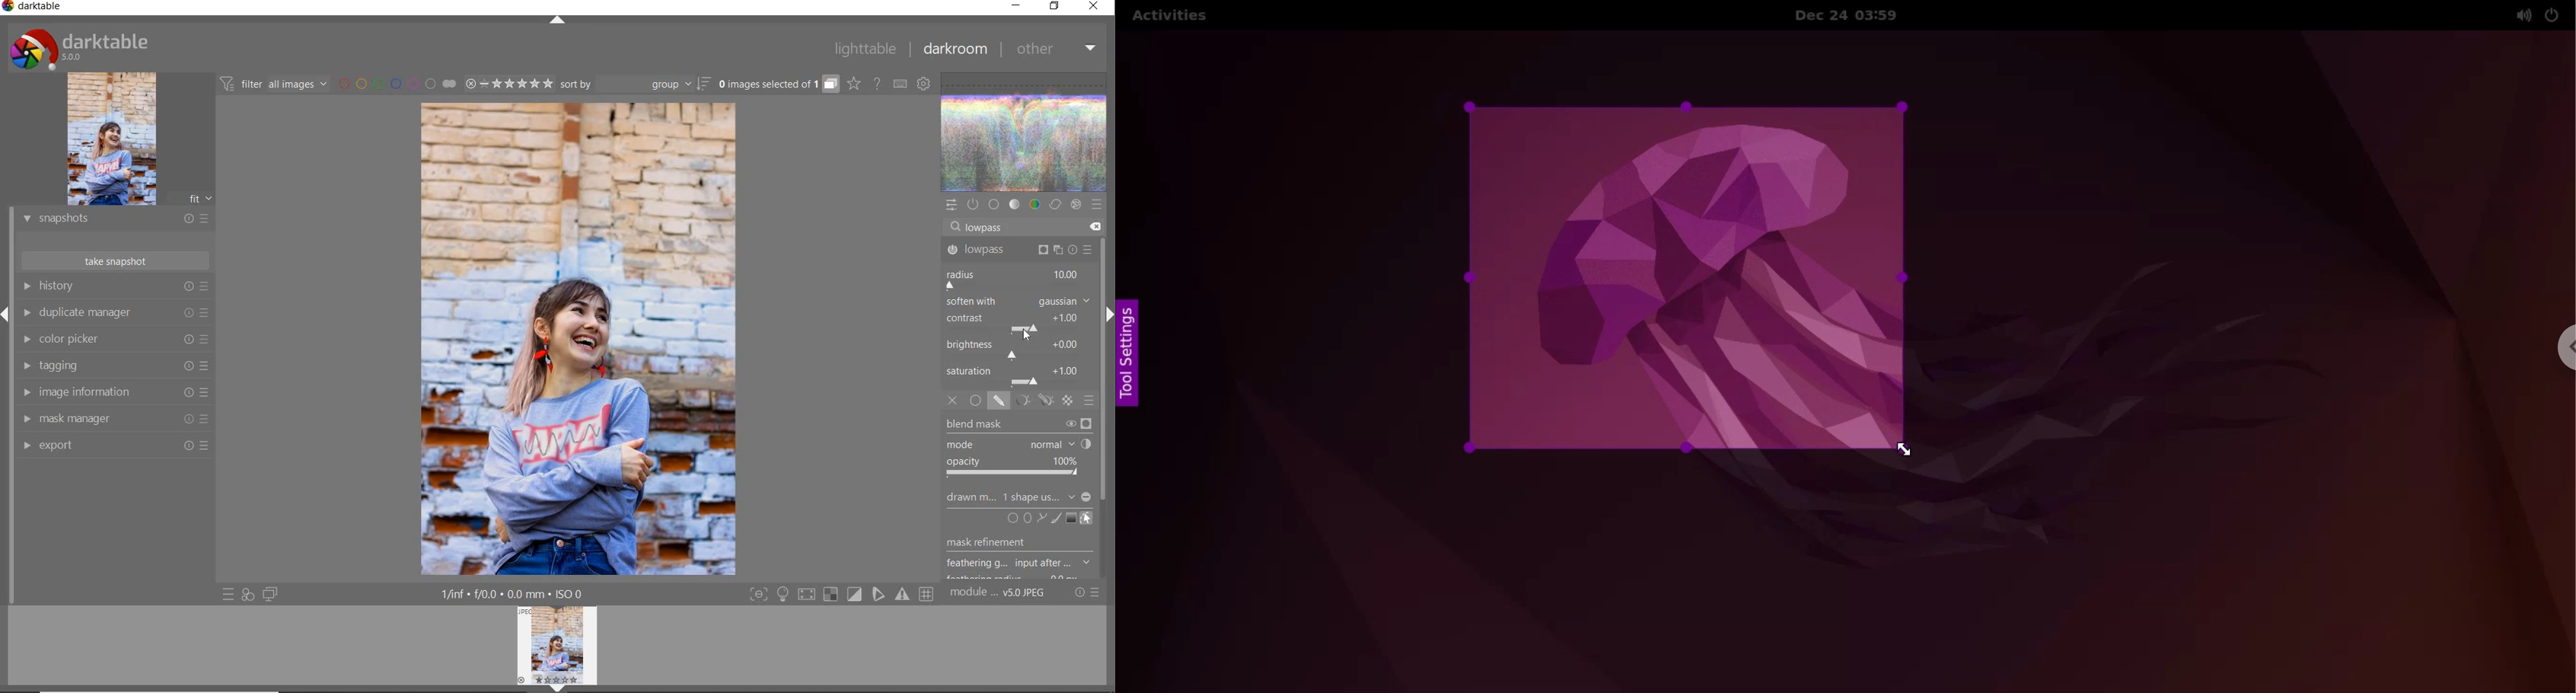 This screenshot has height=700, width=2576. I want to click on sort, so click(636, 86).